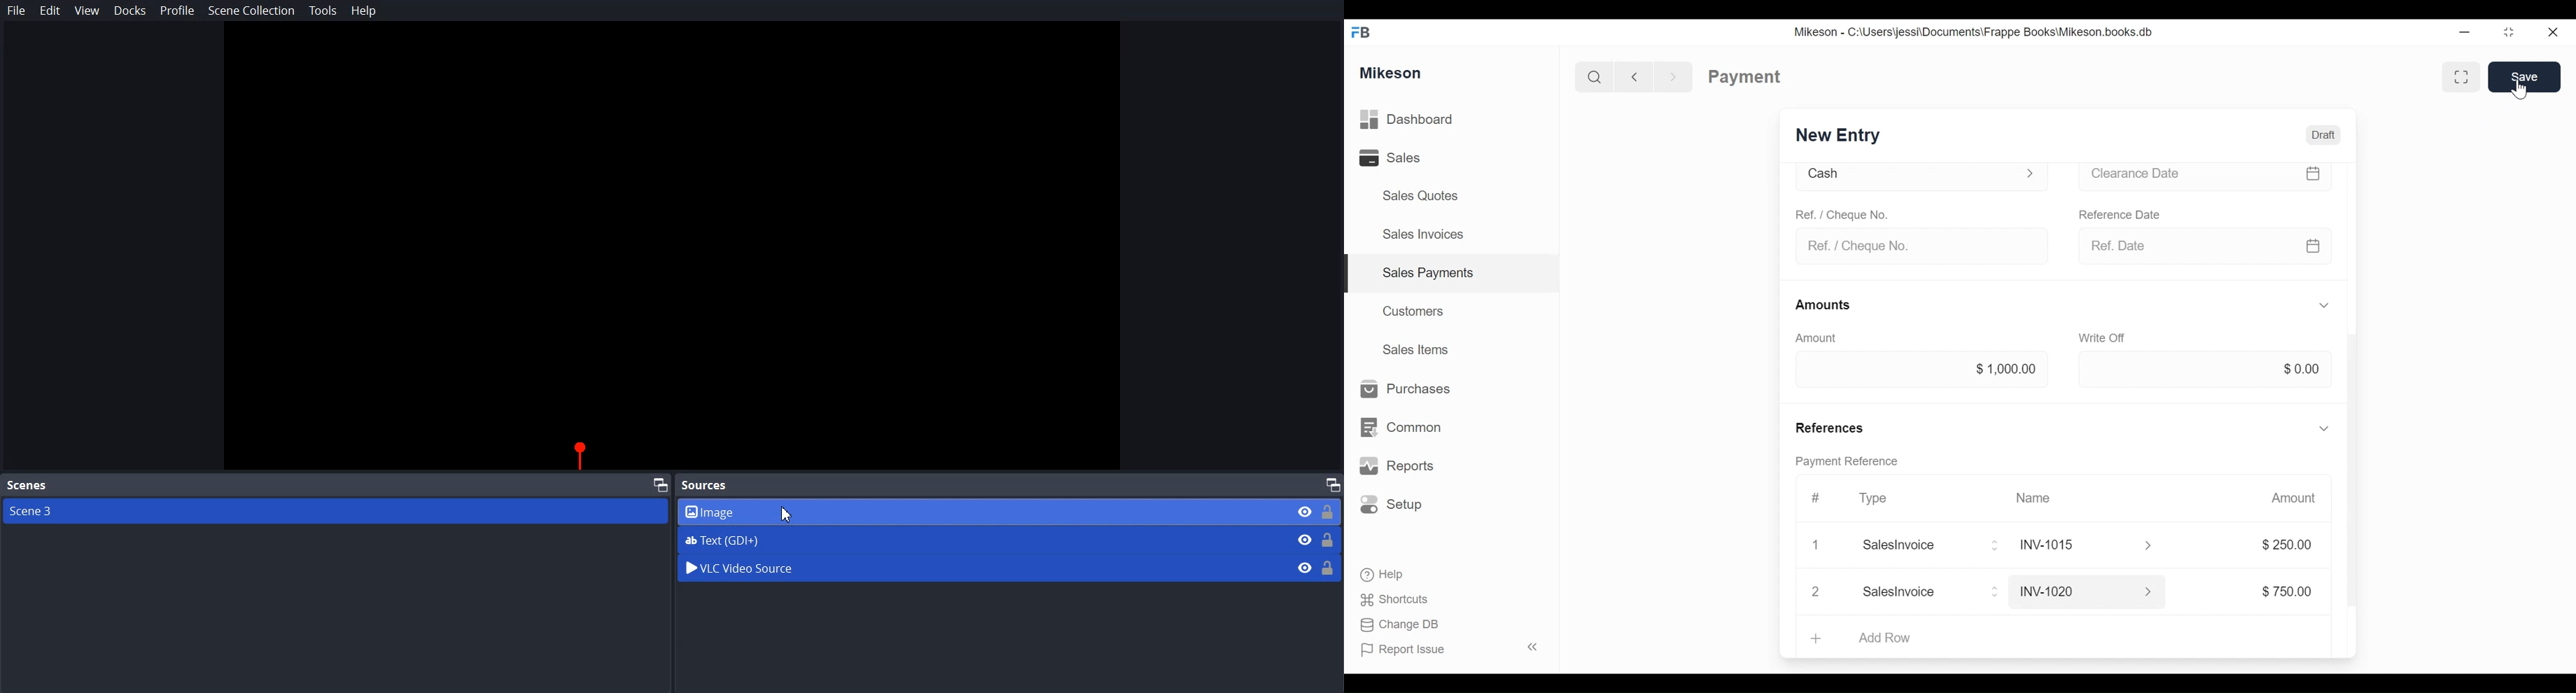  Describe the element at coordinates (2464, 34) in the screenshot. I see `Minimize` at that location.